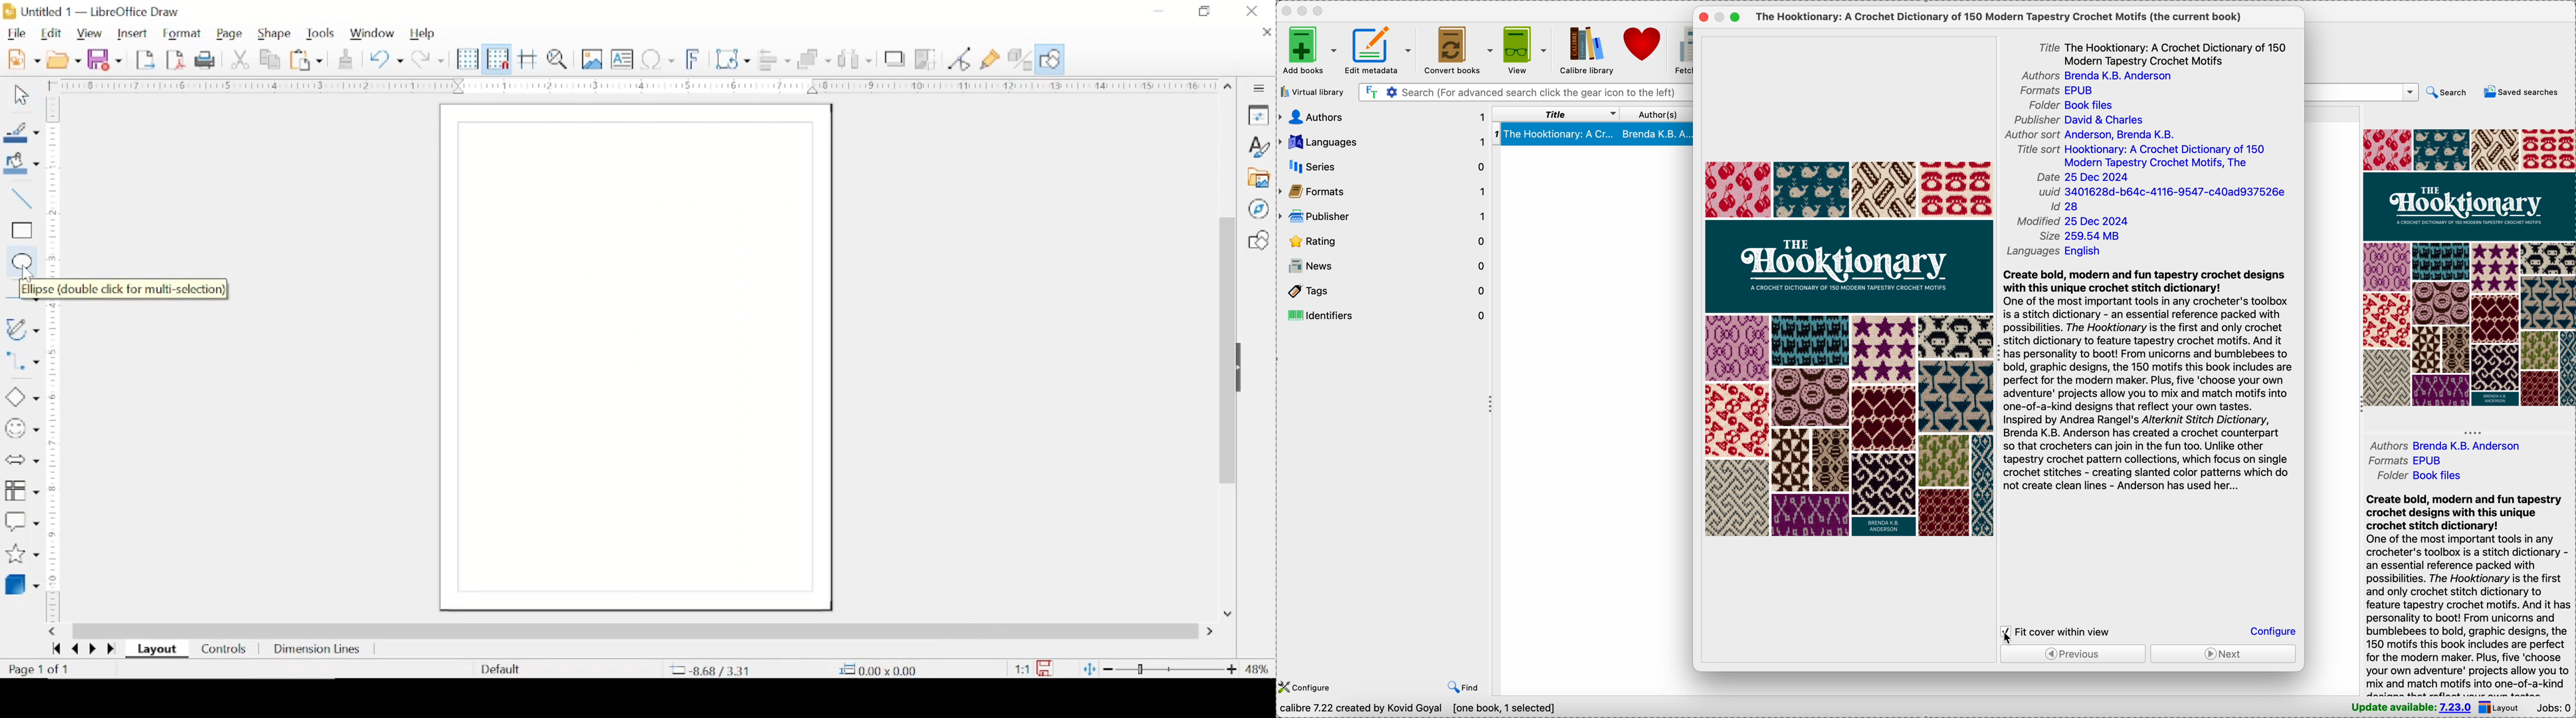  I want to click on cooridnates, so click(713, 670).